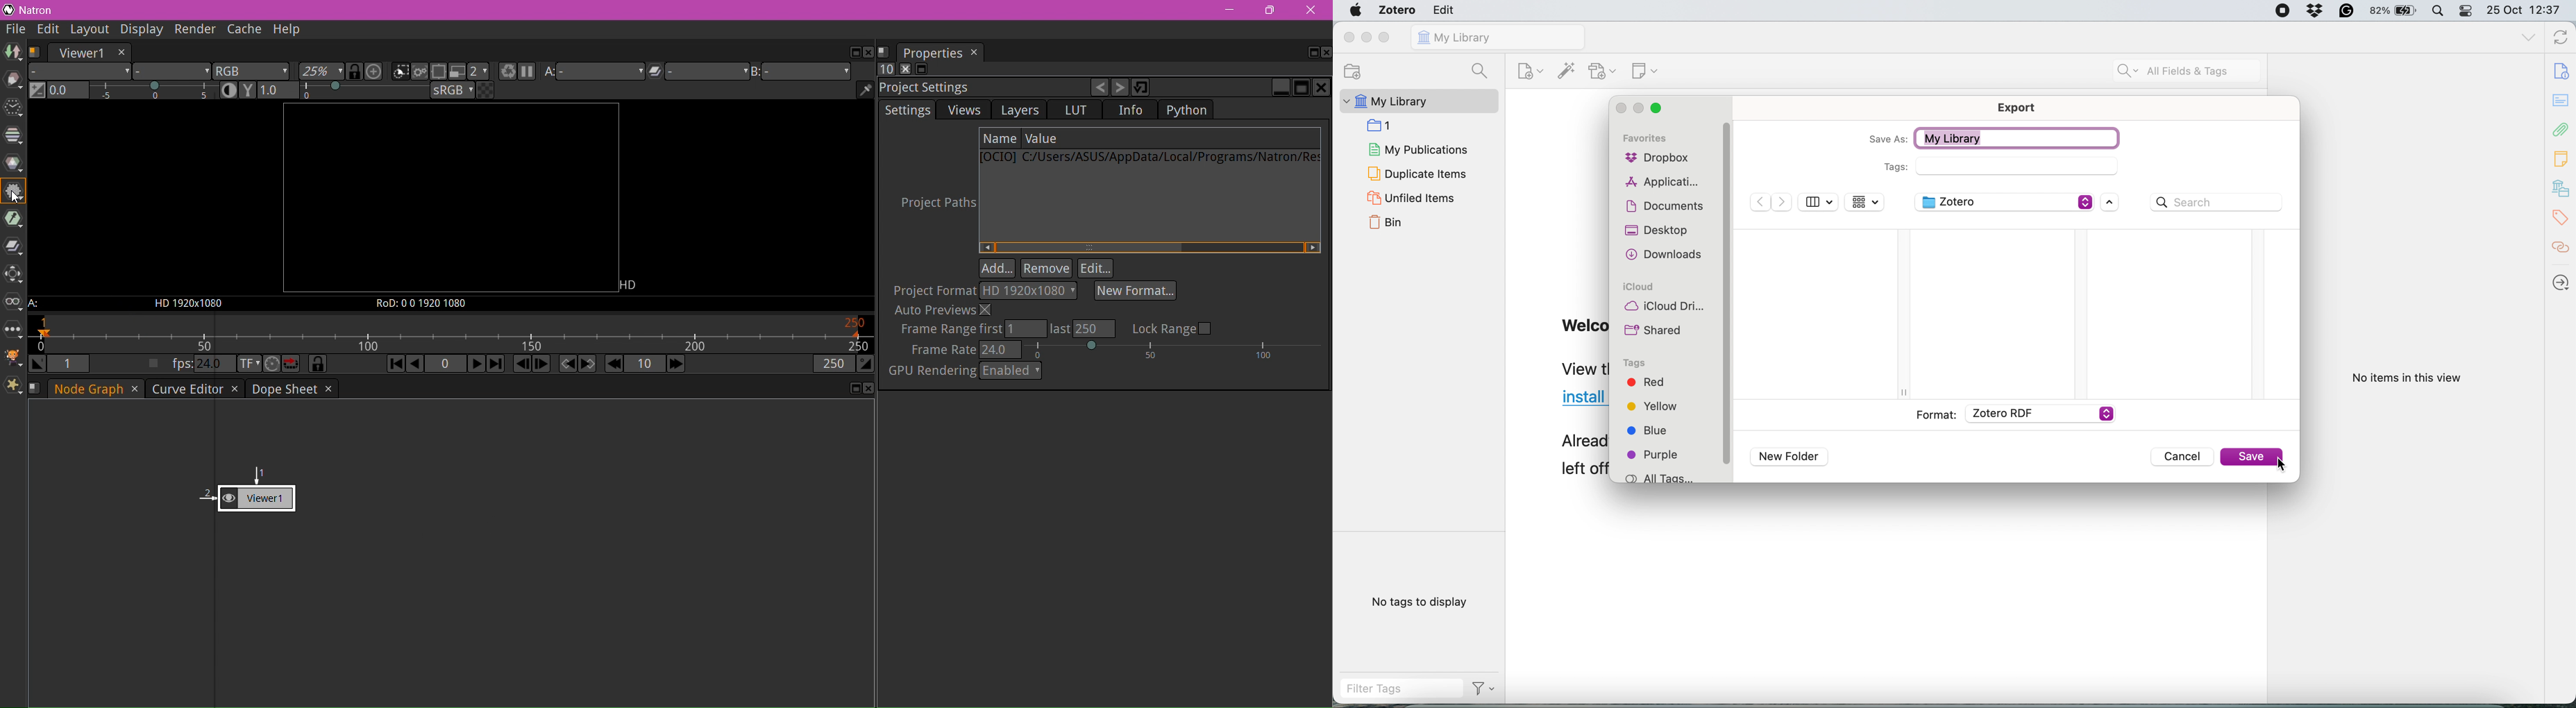 This screenshot has height=728, width=2576. I want to click on Save, so click(2250, 457).